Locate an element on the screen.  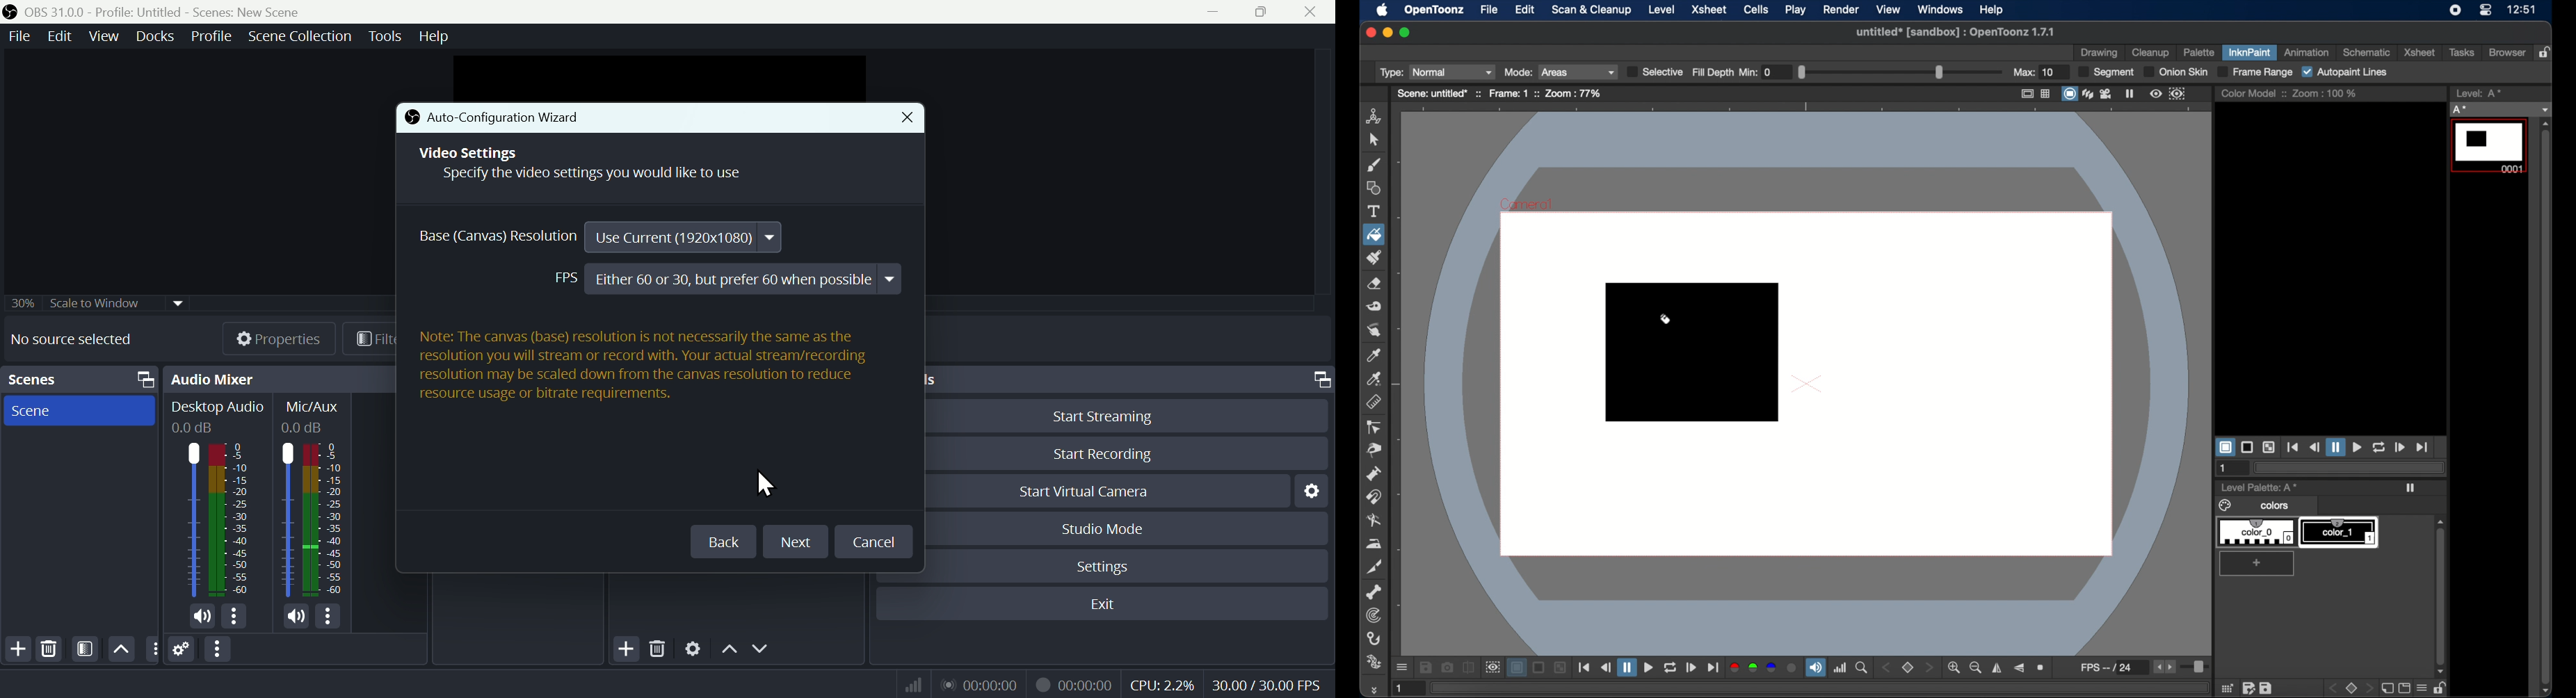
Use Current (1920x1080) is located at coordinates (684, 237).